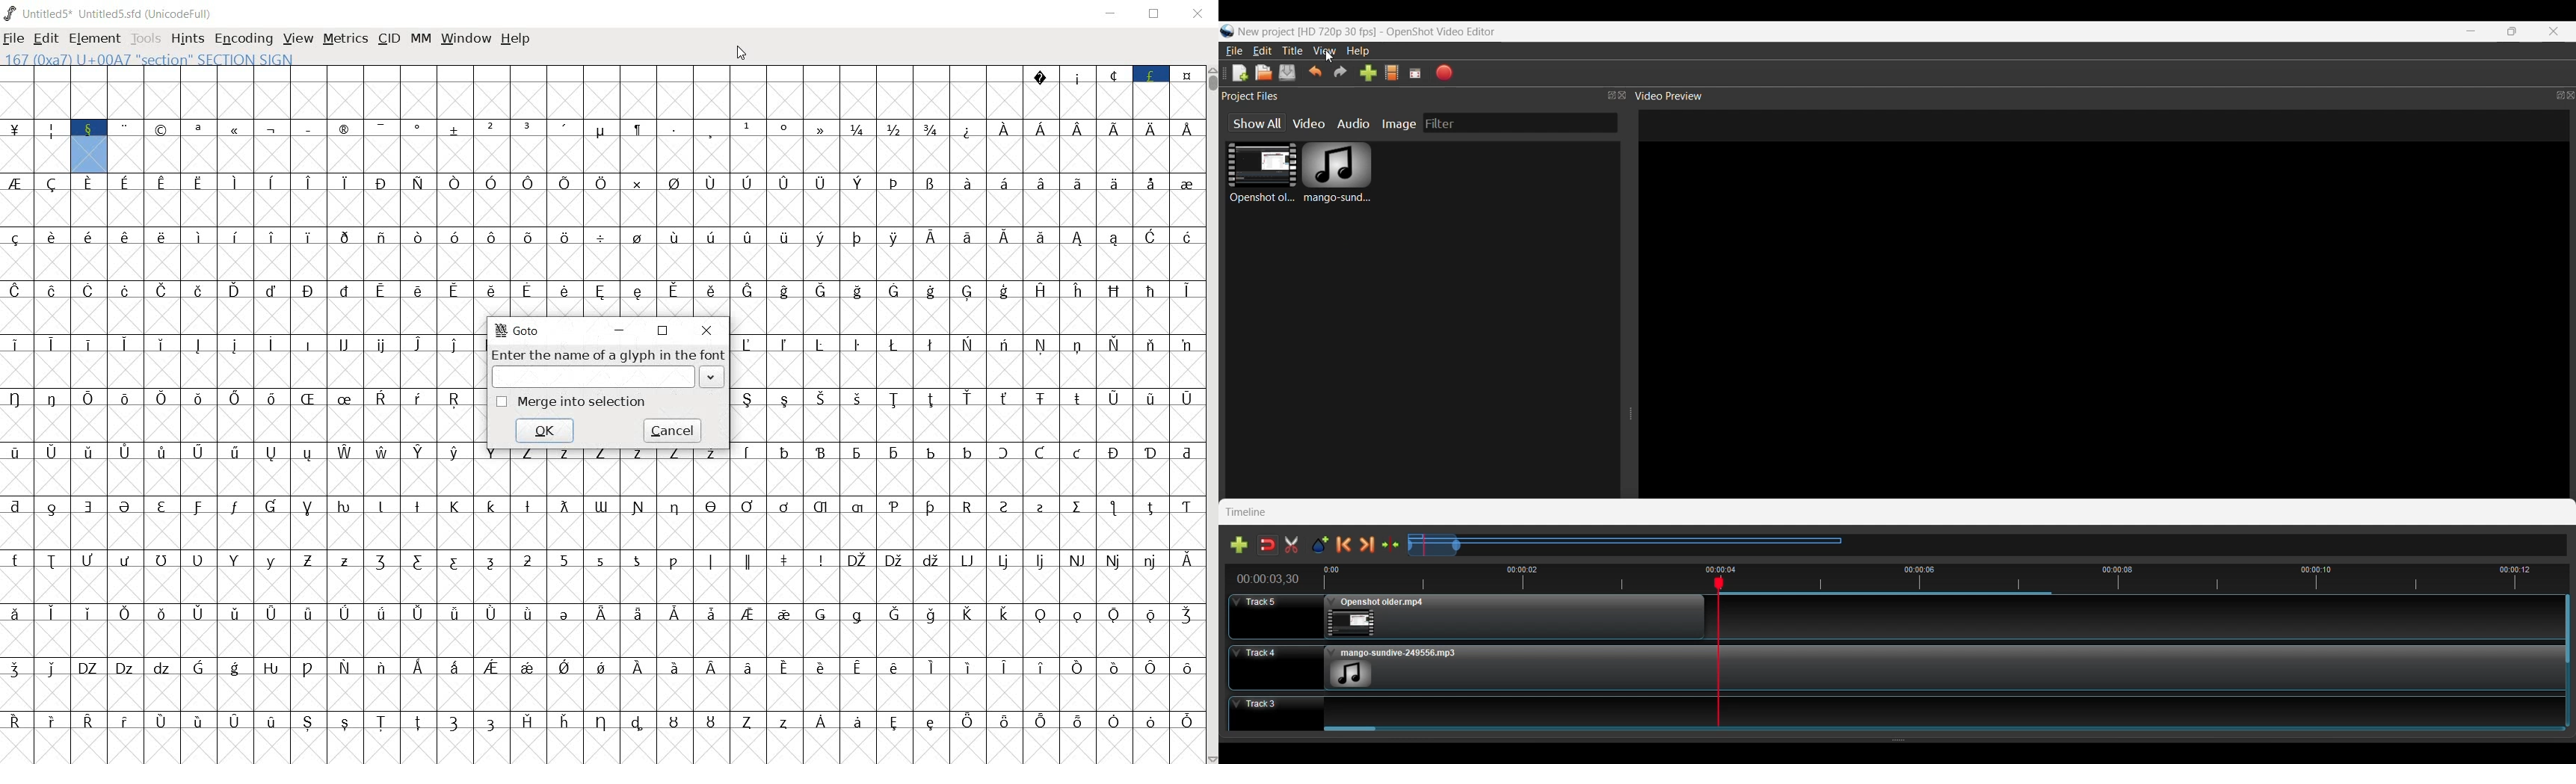 This screenshot has height=784, width=2576. What do you see at coordinates (1889, 668) in the screenshot?
I see `Track 4` at bounding box center [1889, 668].